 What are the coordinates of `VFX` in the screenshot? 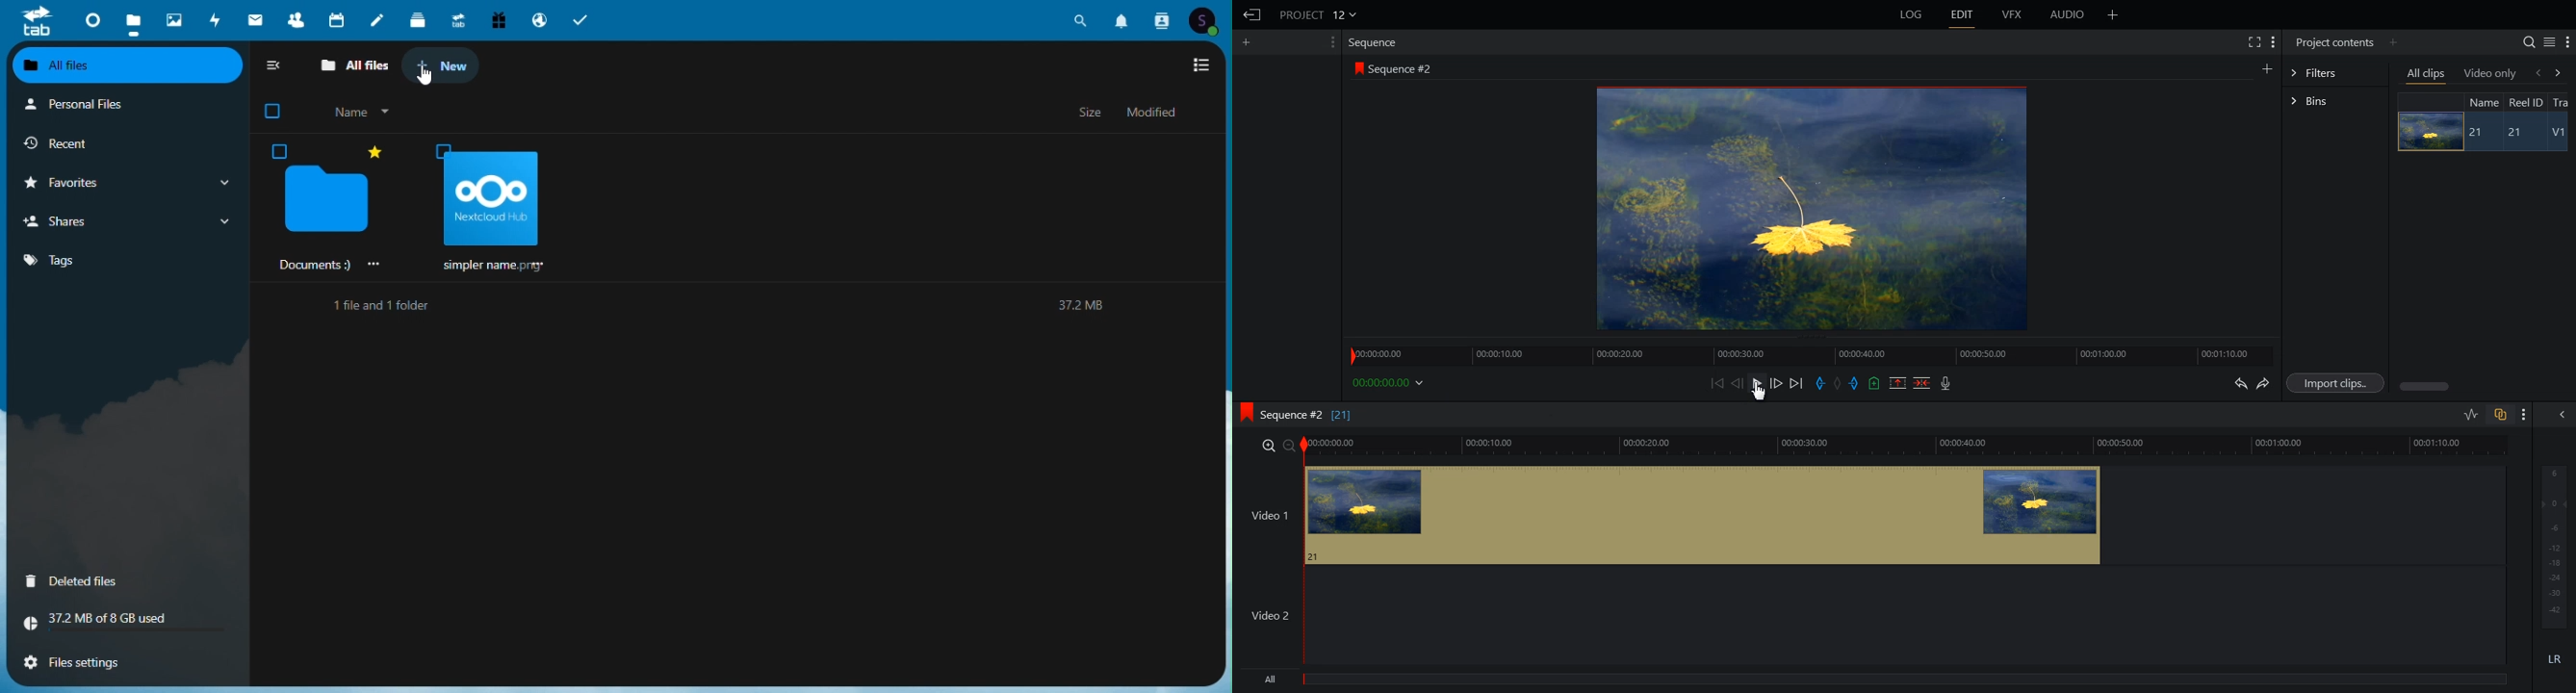 It's located at (2013, 15).